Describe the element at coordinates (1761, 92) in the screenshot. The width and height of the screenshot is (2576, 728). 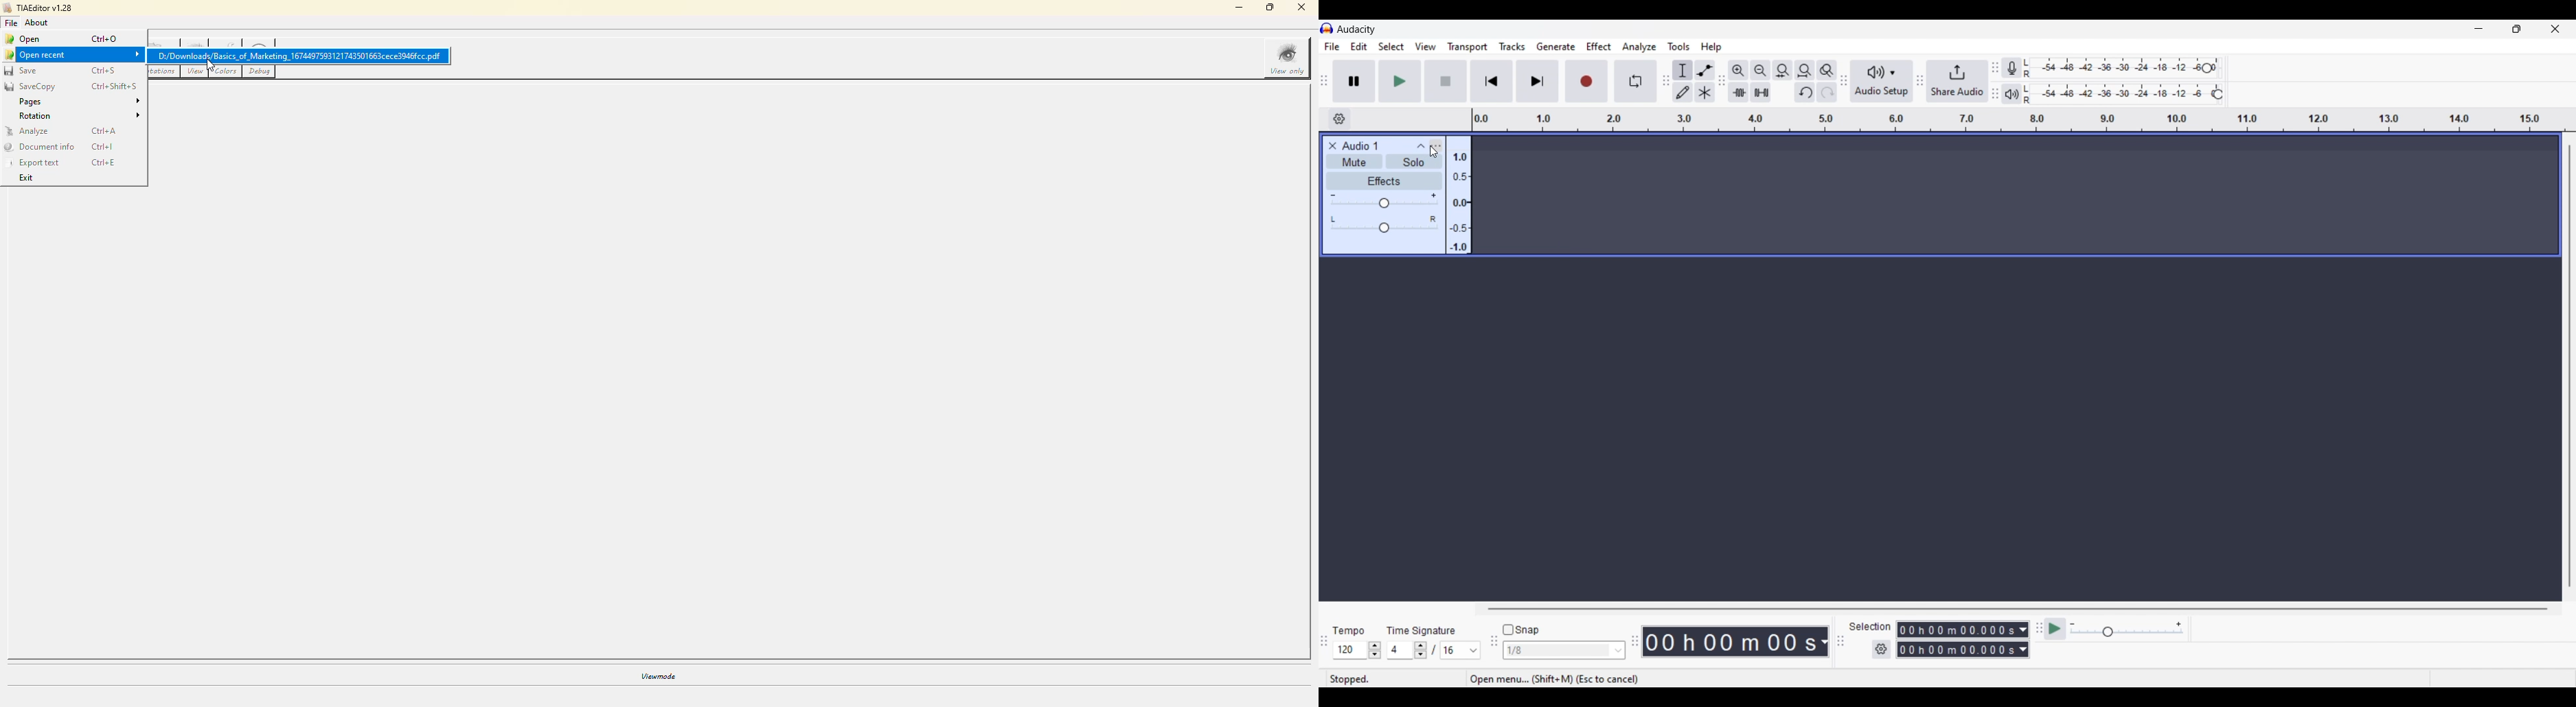
I see `Silence audio selection` at that location.